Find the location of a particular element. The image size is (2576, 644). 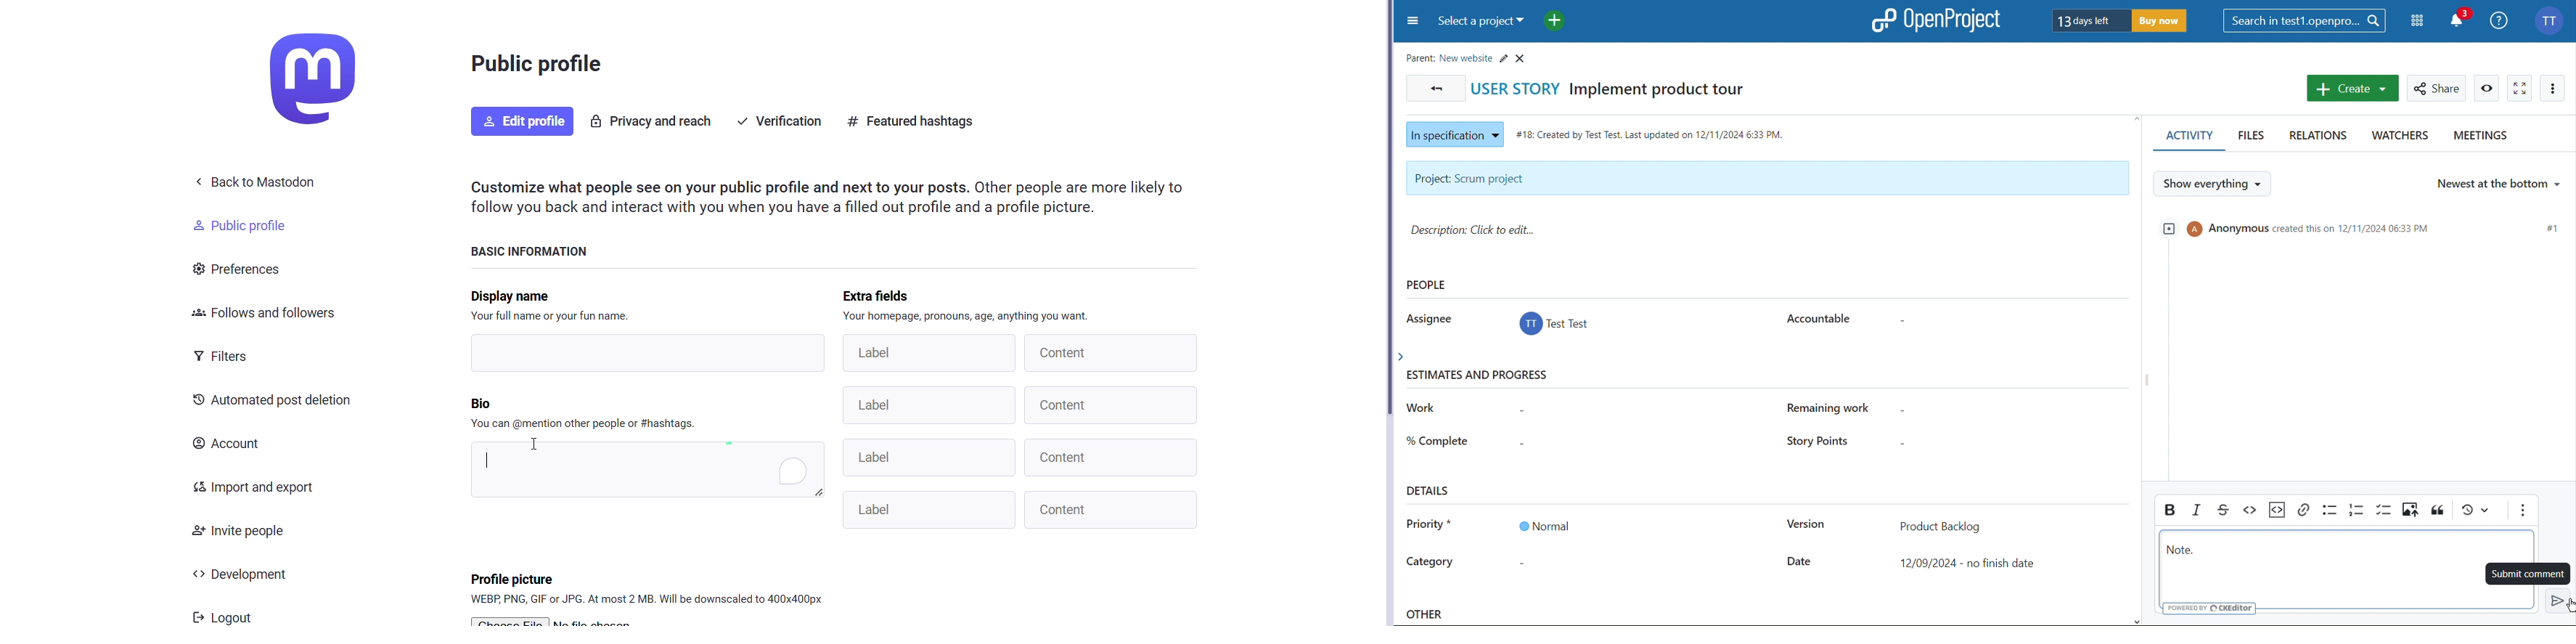

Cursor is located at coordinates (536, 443).